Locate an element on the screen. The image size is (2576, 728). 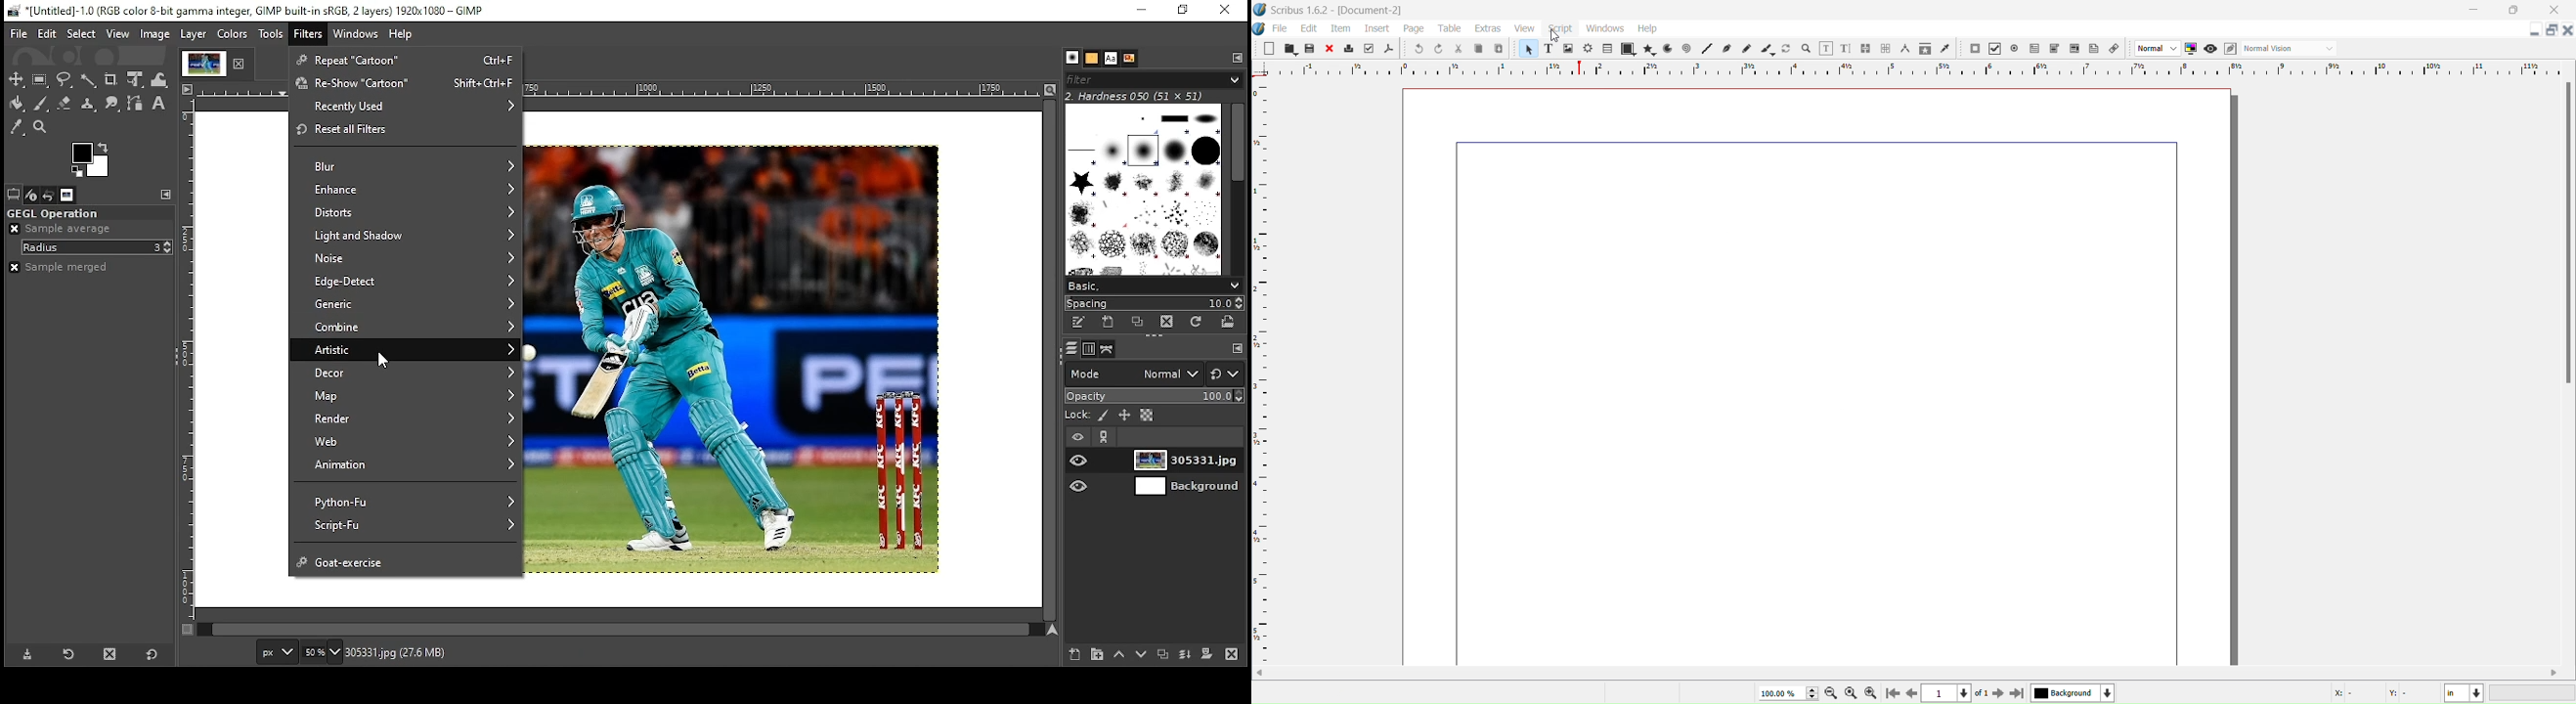
mouse pointer is located at coordinates (382, 359).